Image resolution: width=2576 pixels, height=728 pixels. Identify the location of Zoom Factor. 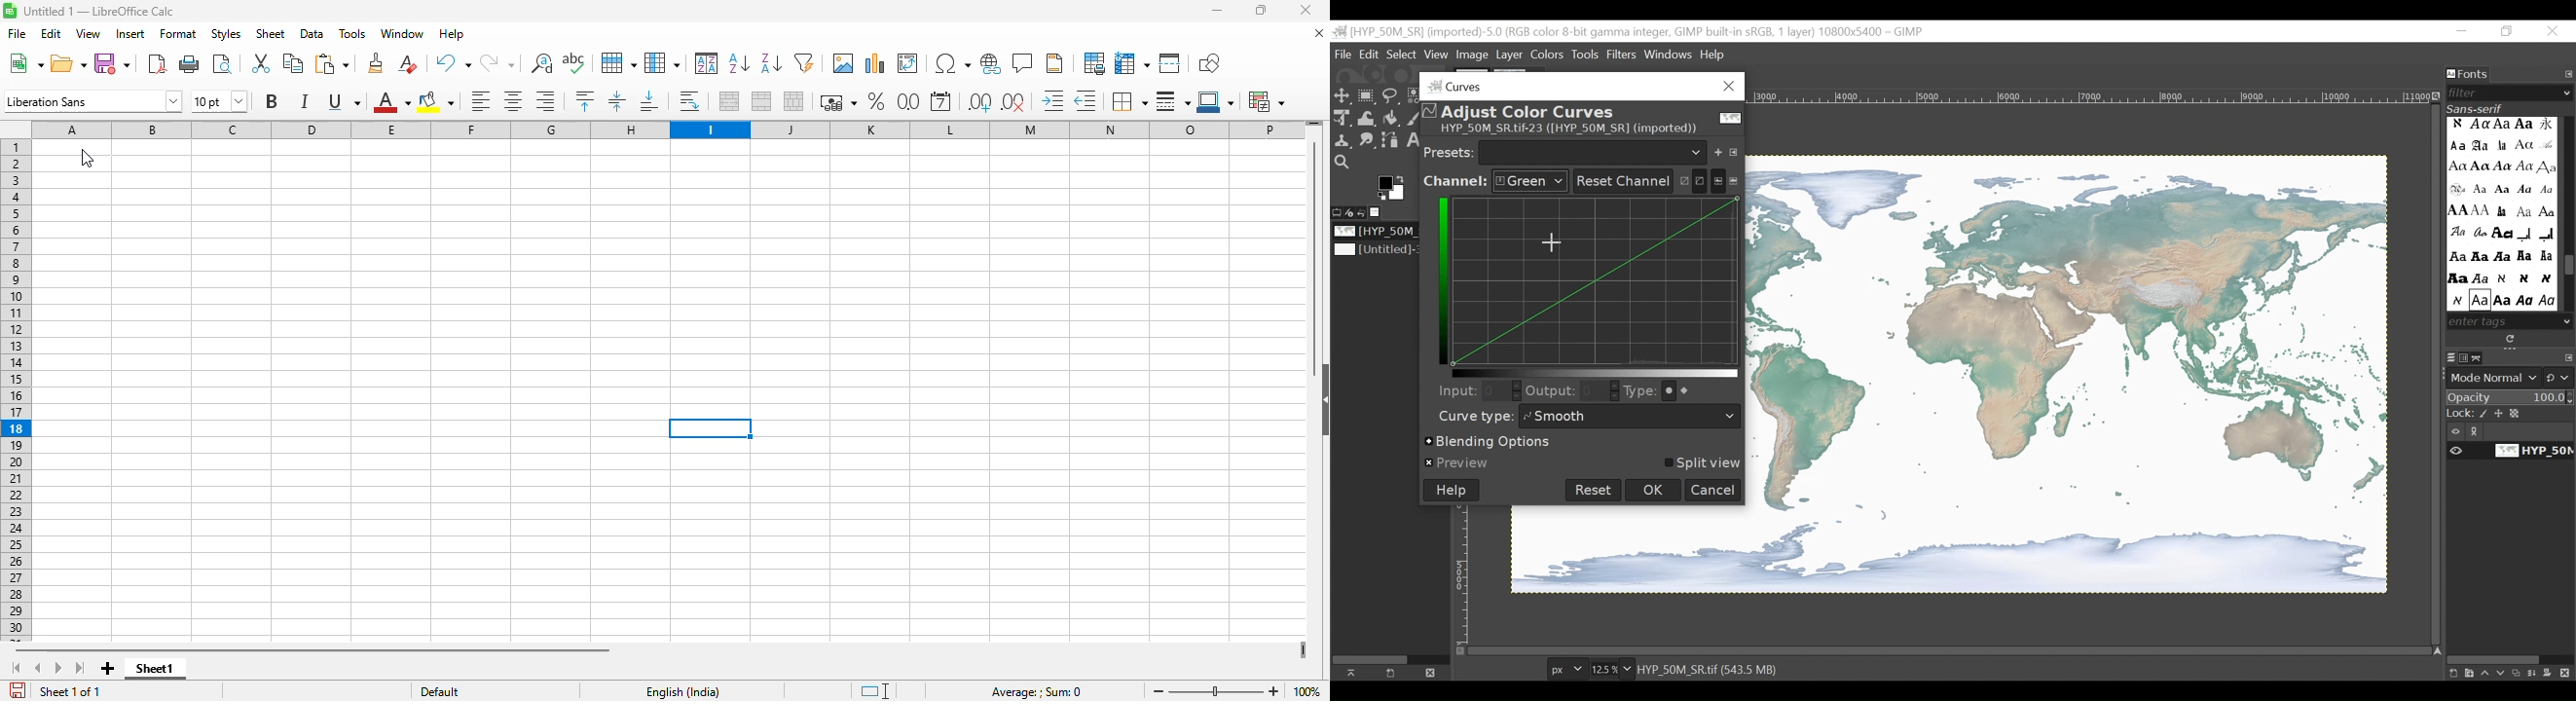
(1608, 669).